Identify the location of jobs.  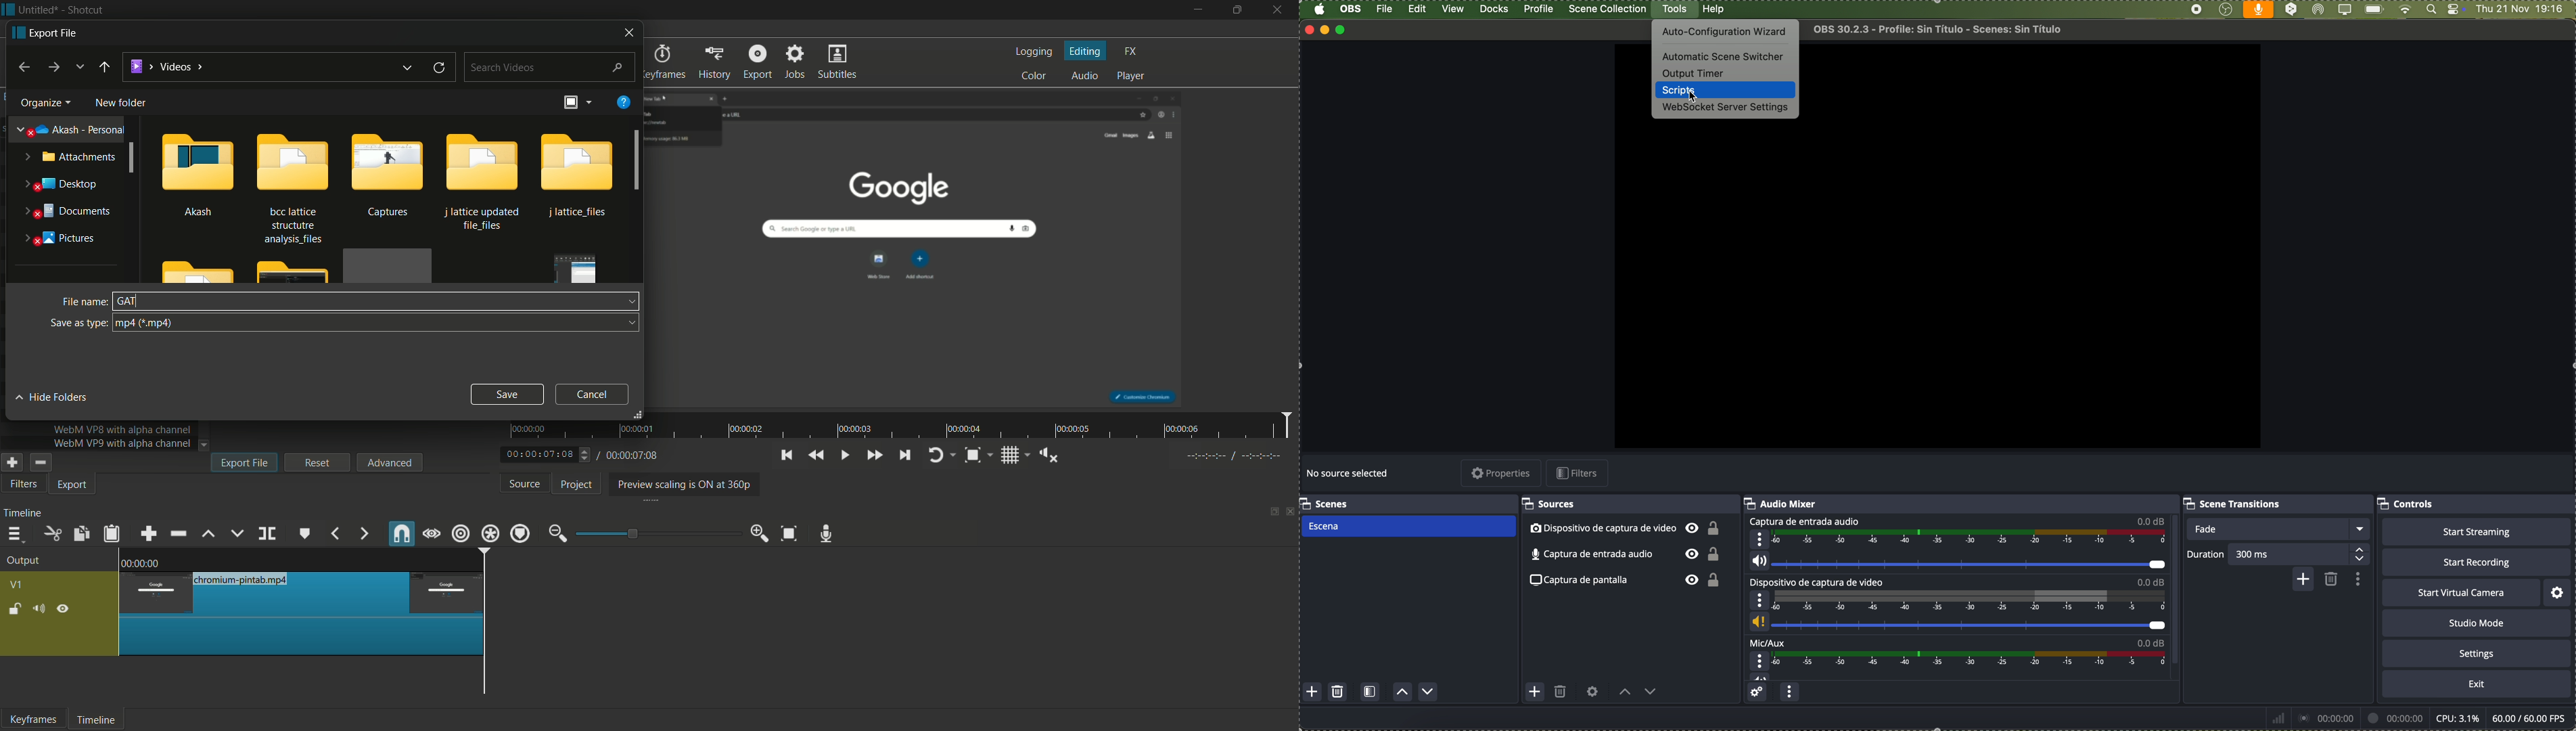
(794, 62).